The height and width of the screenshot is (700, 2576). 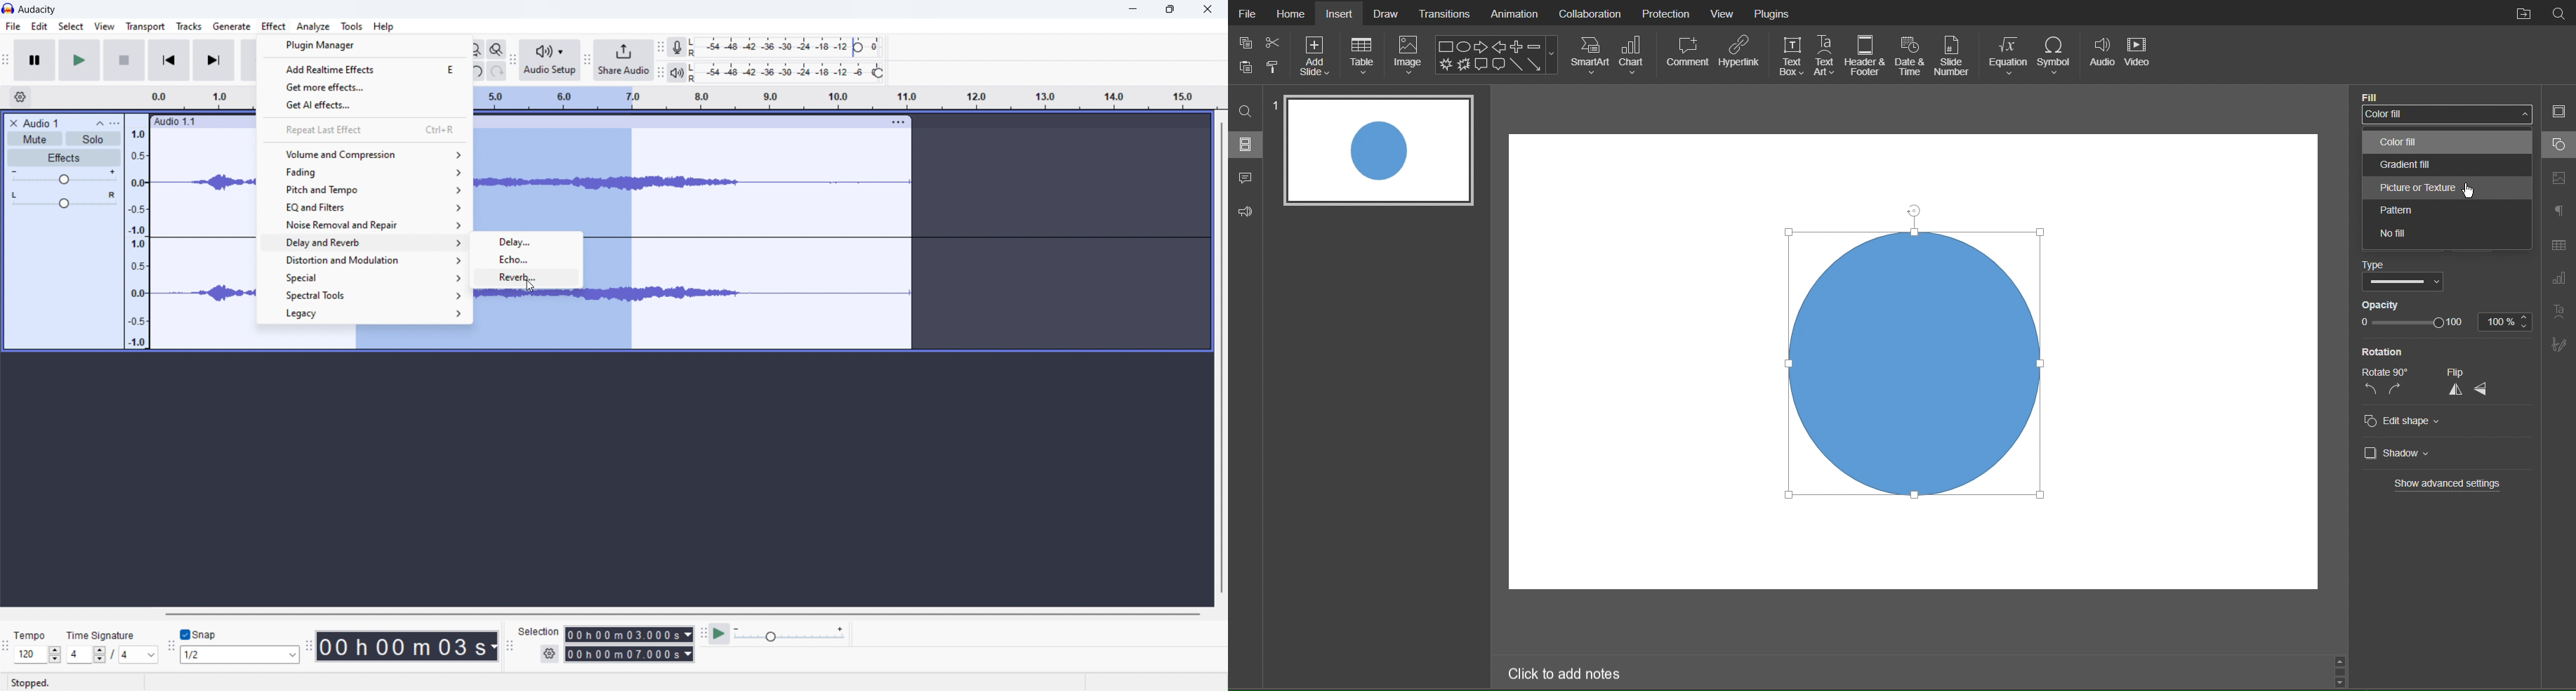 What do you see at coordinates (1774, 13) in the screenshot?
I see `Plugins` at bounding box center [1774, 13].